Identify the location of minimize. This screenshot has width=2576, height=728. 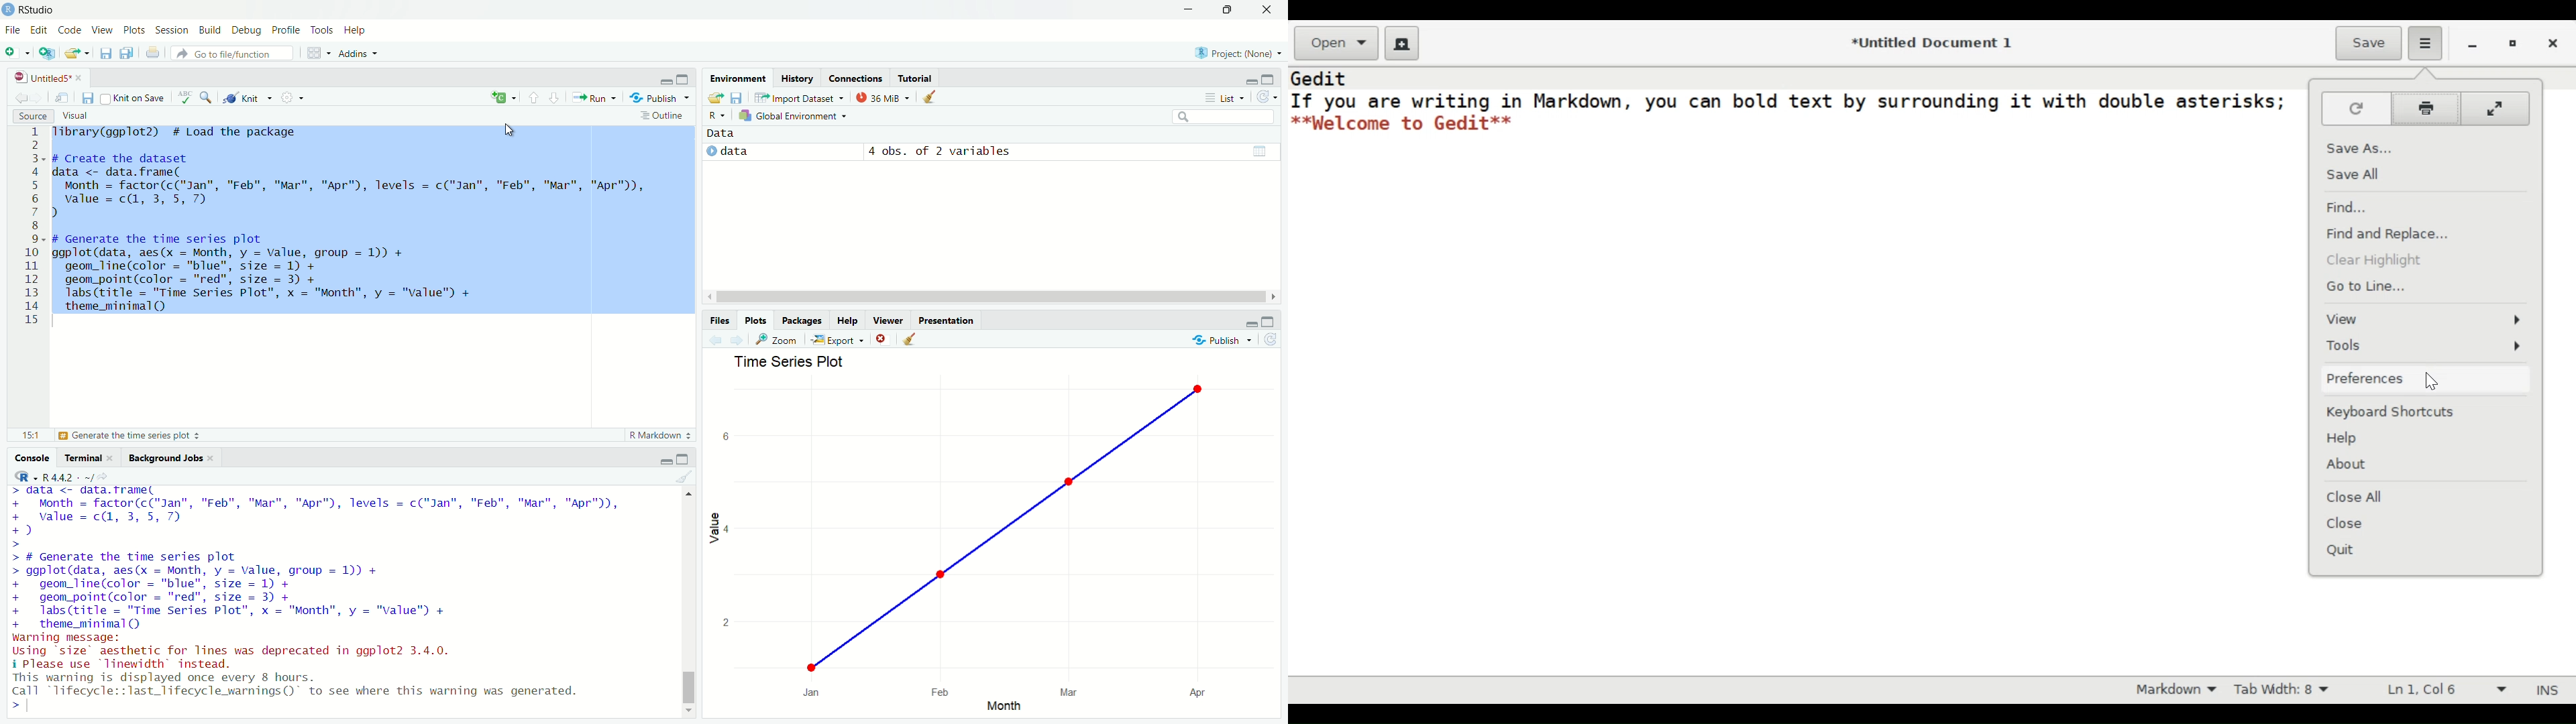
(664, 77).